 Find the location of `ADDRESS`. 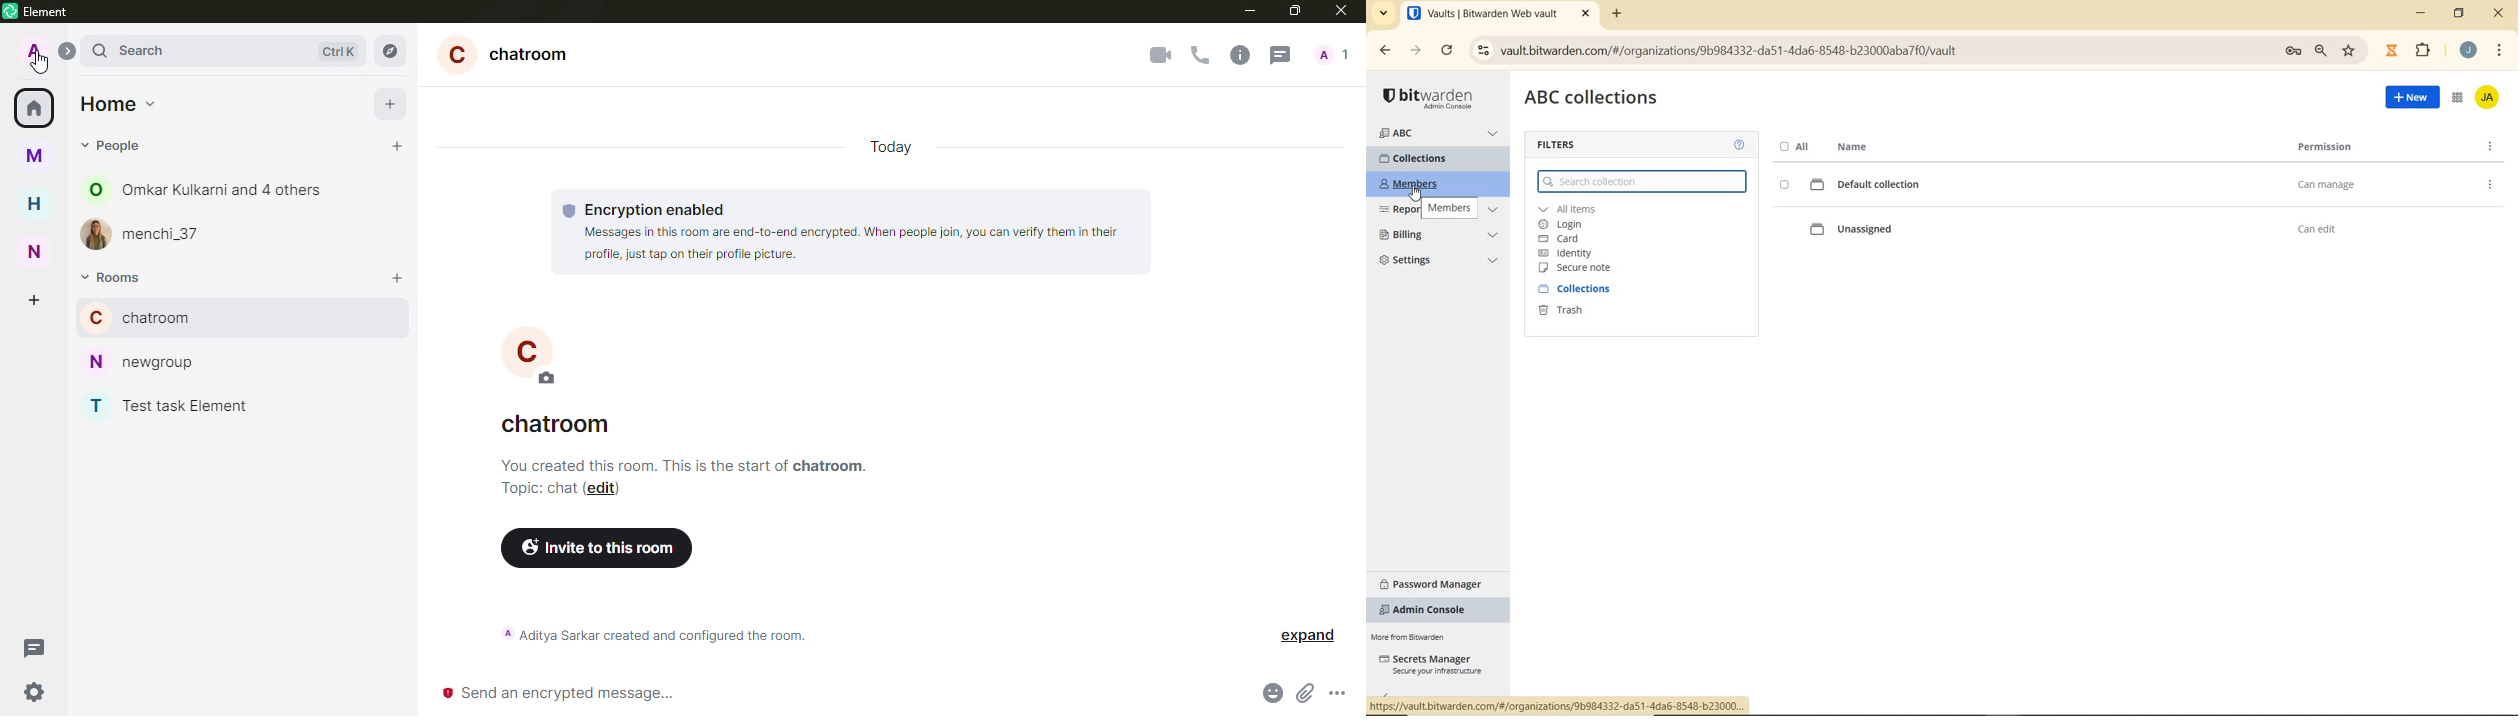

ADDRESS is located at coordinates (1559, 704).